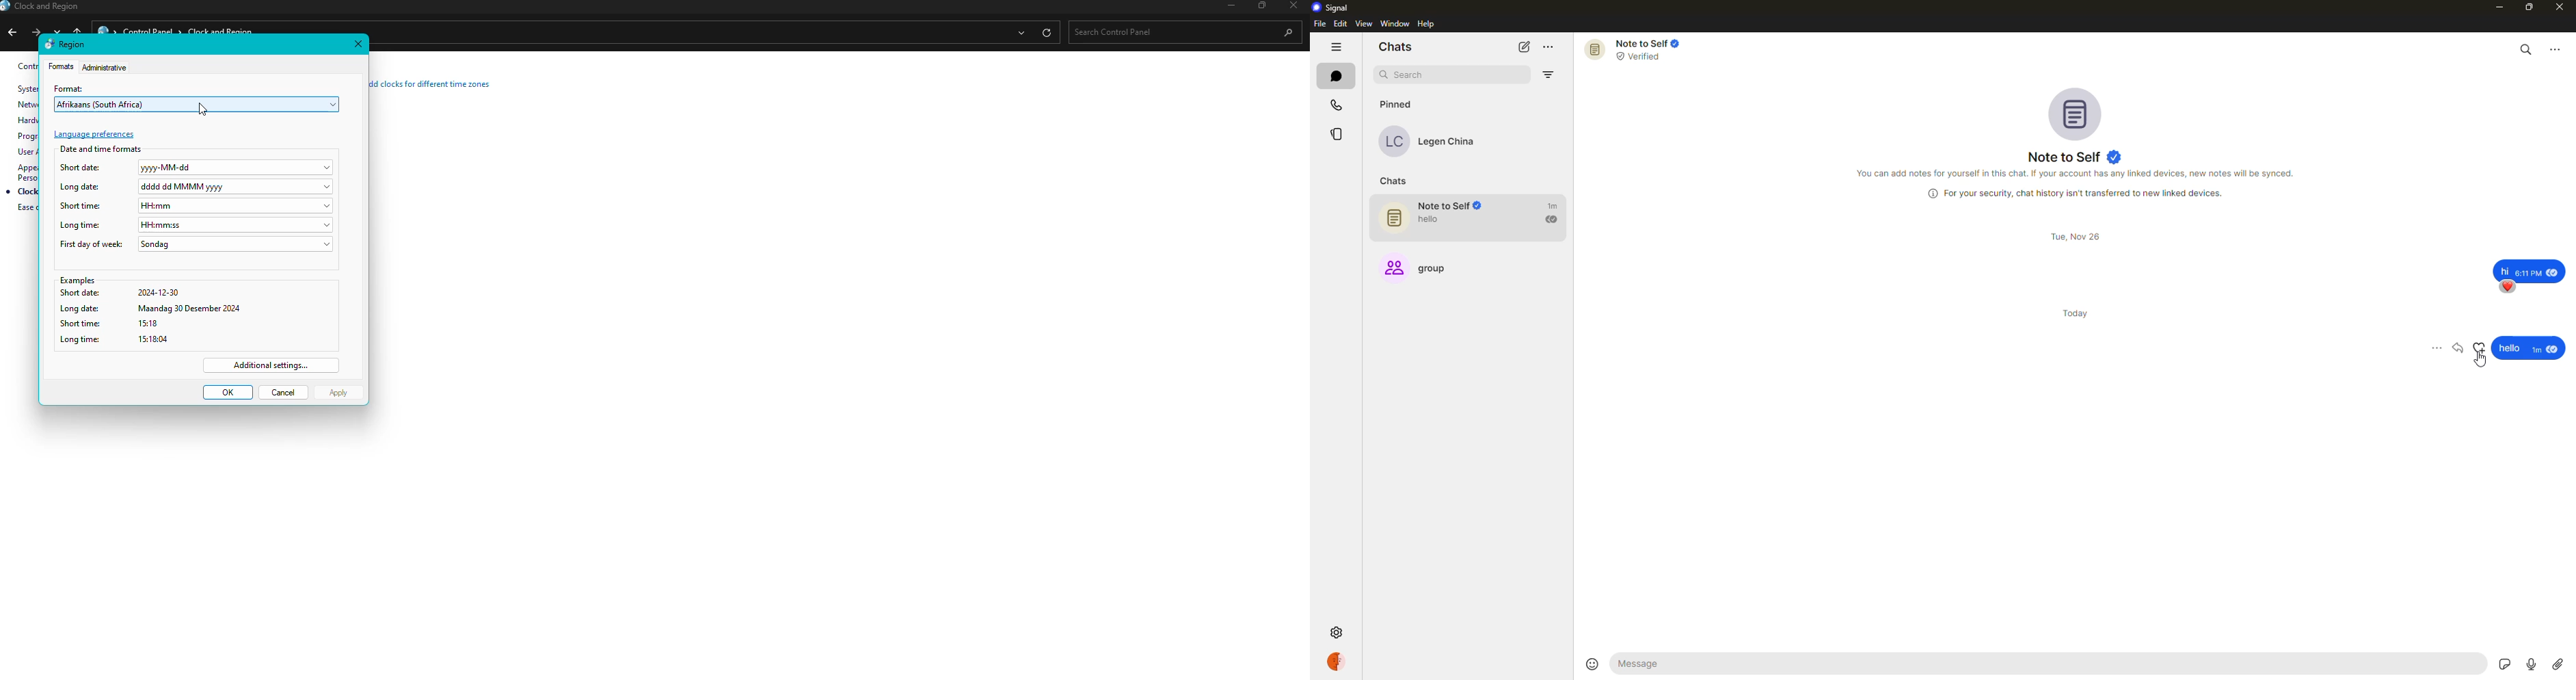 Image resolution: width=2576 pixels, height=700 pixels. What do you see at coordinates (272, 365) in the screenshot?
I see `Additional Settings` at bounding box center [272, 365].